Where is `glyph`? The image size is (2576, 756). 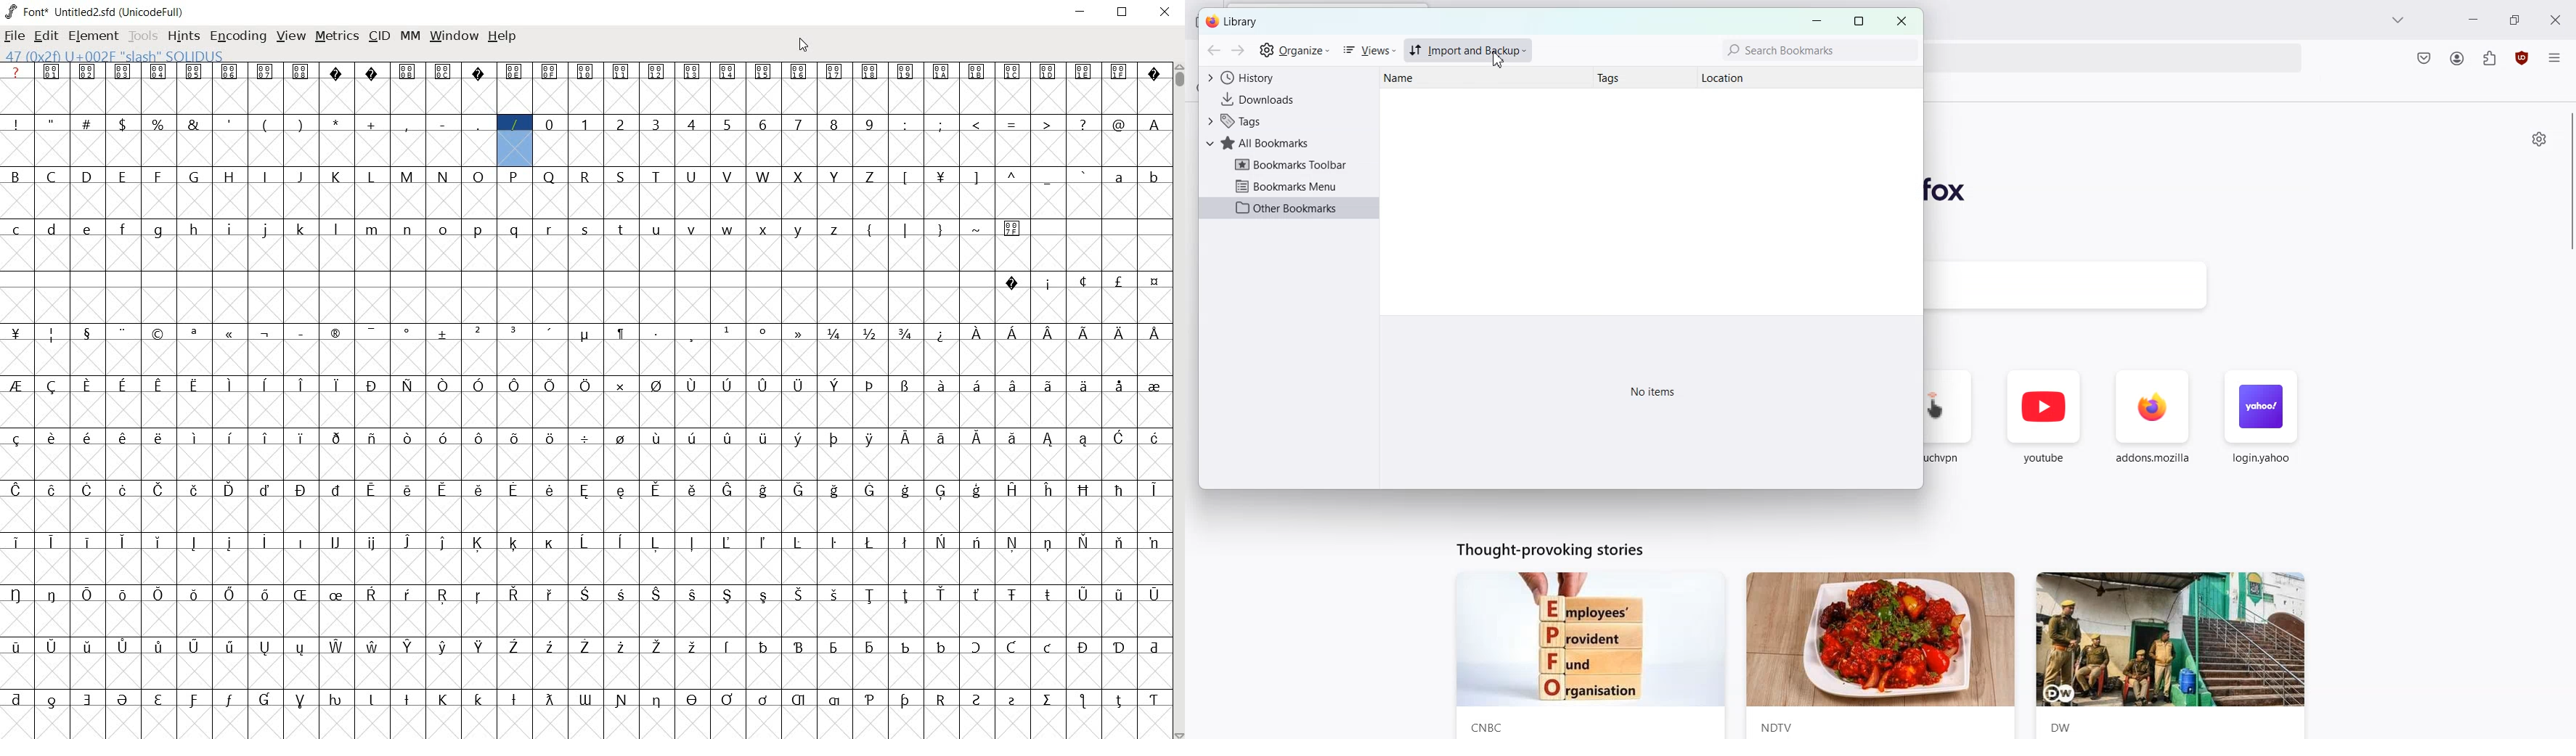 glyph is located at coordinates (264, 438).